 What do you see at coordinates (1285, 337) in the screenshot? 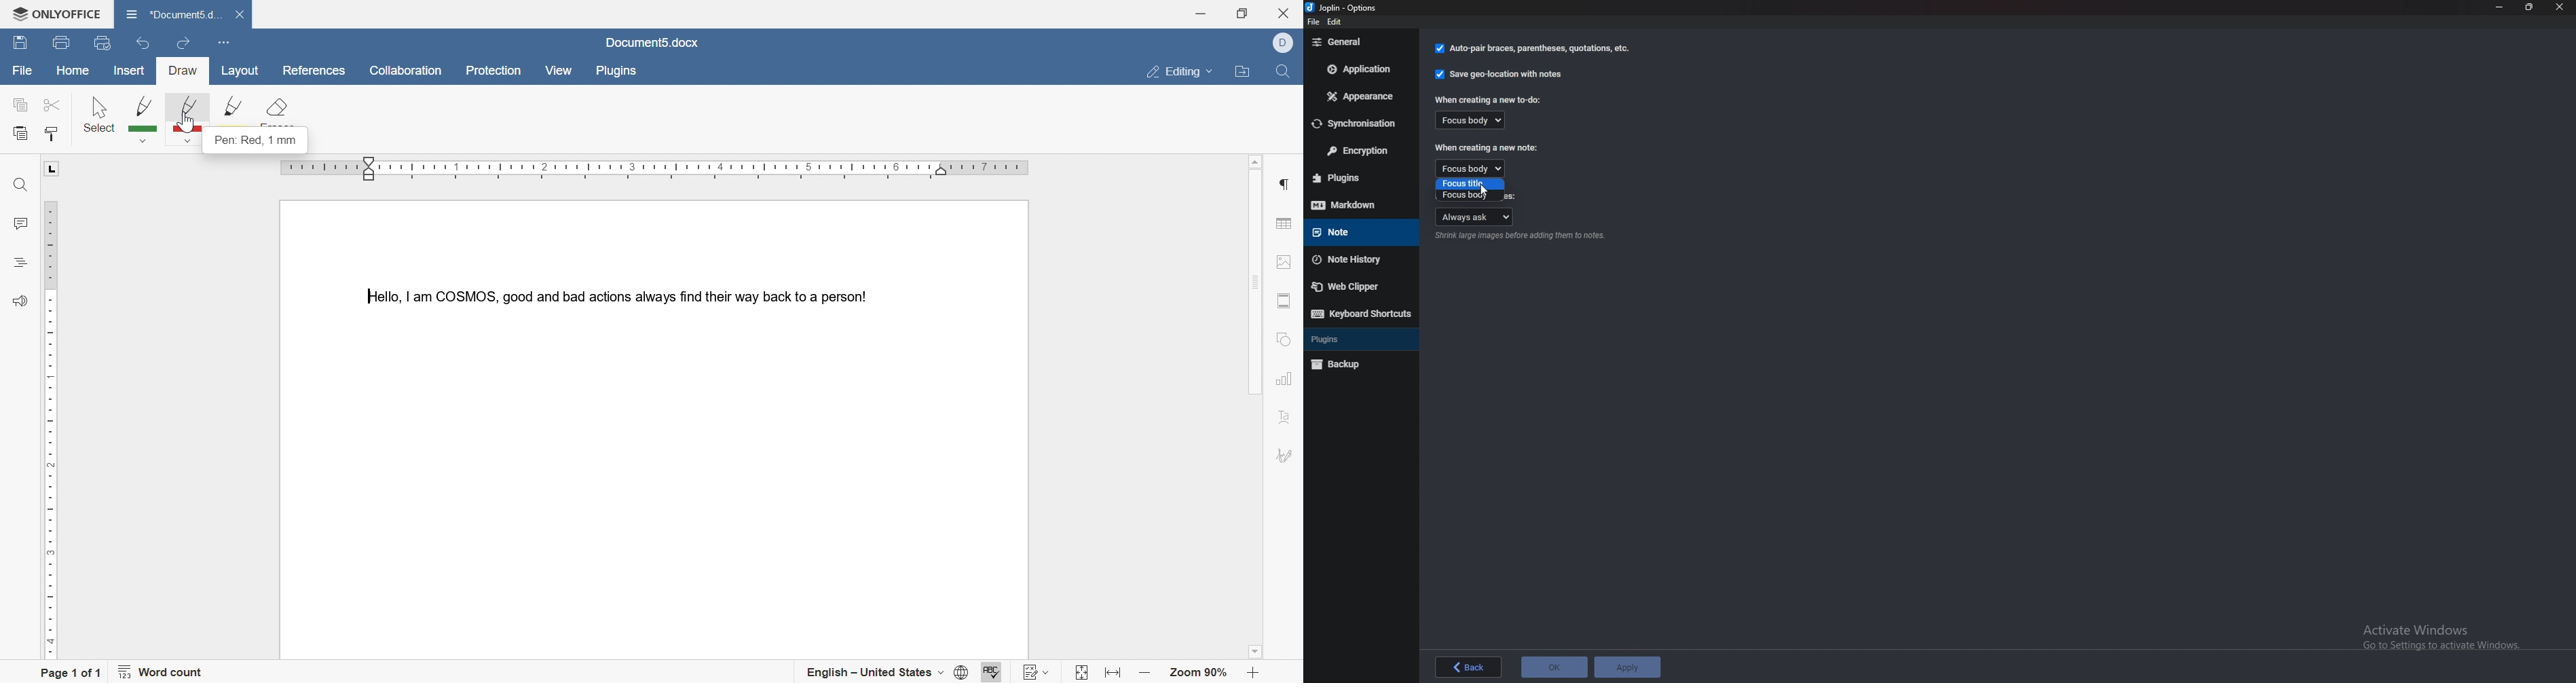
I see `shape settings` at bounding box center [1285, 337].